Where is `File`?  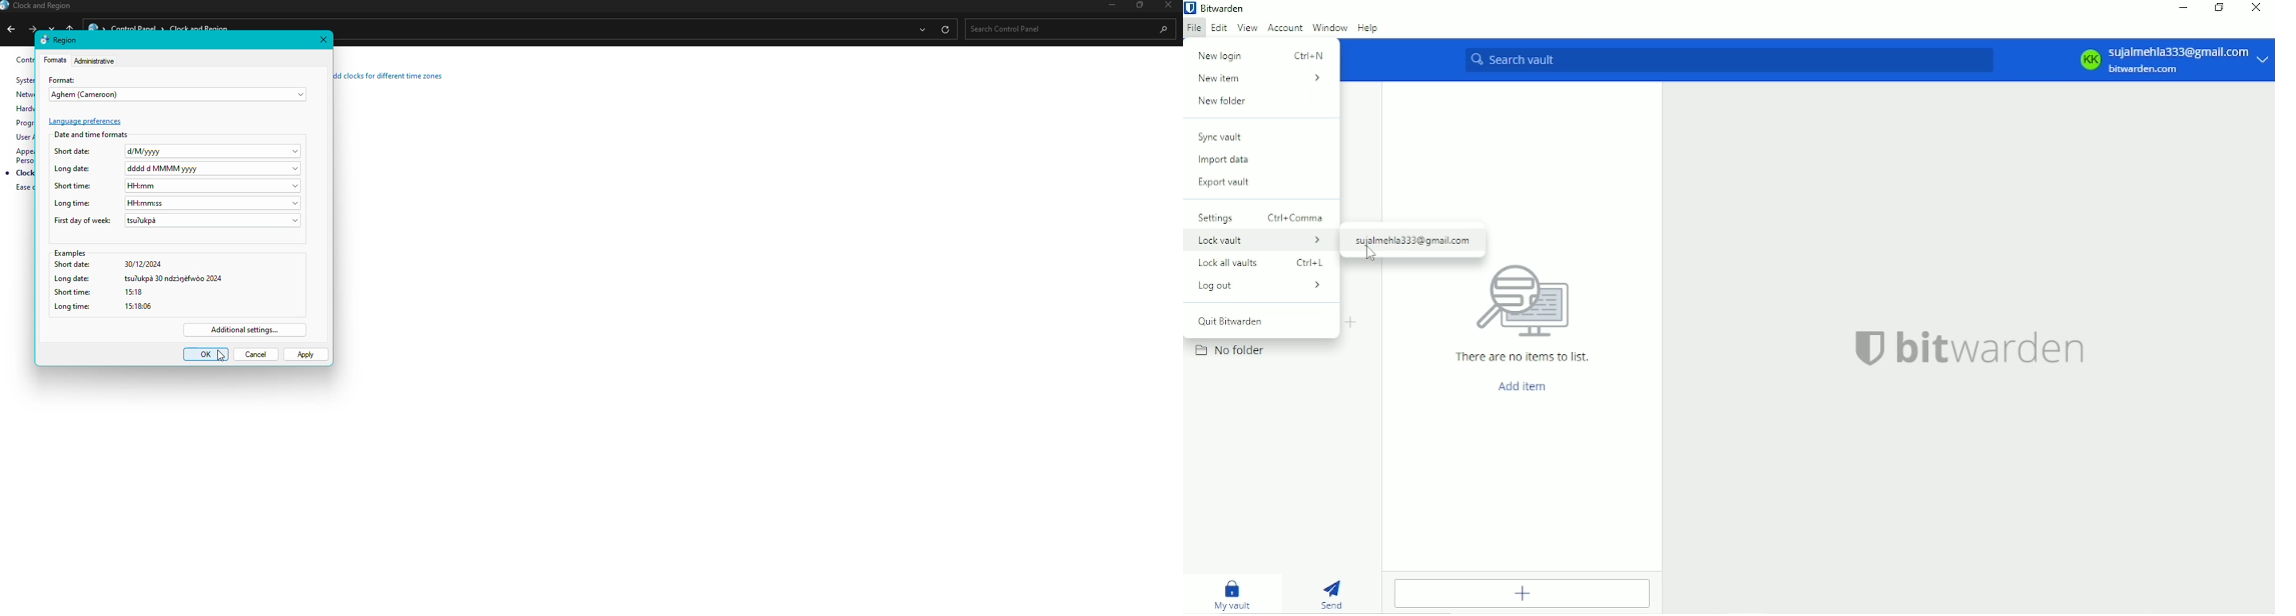 File is located at coordinates (1193, 30).